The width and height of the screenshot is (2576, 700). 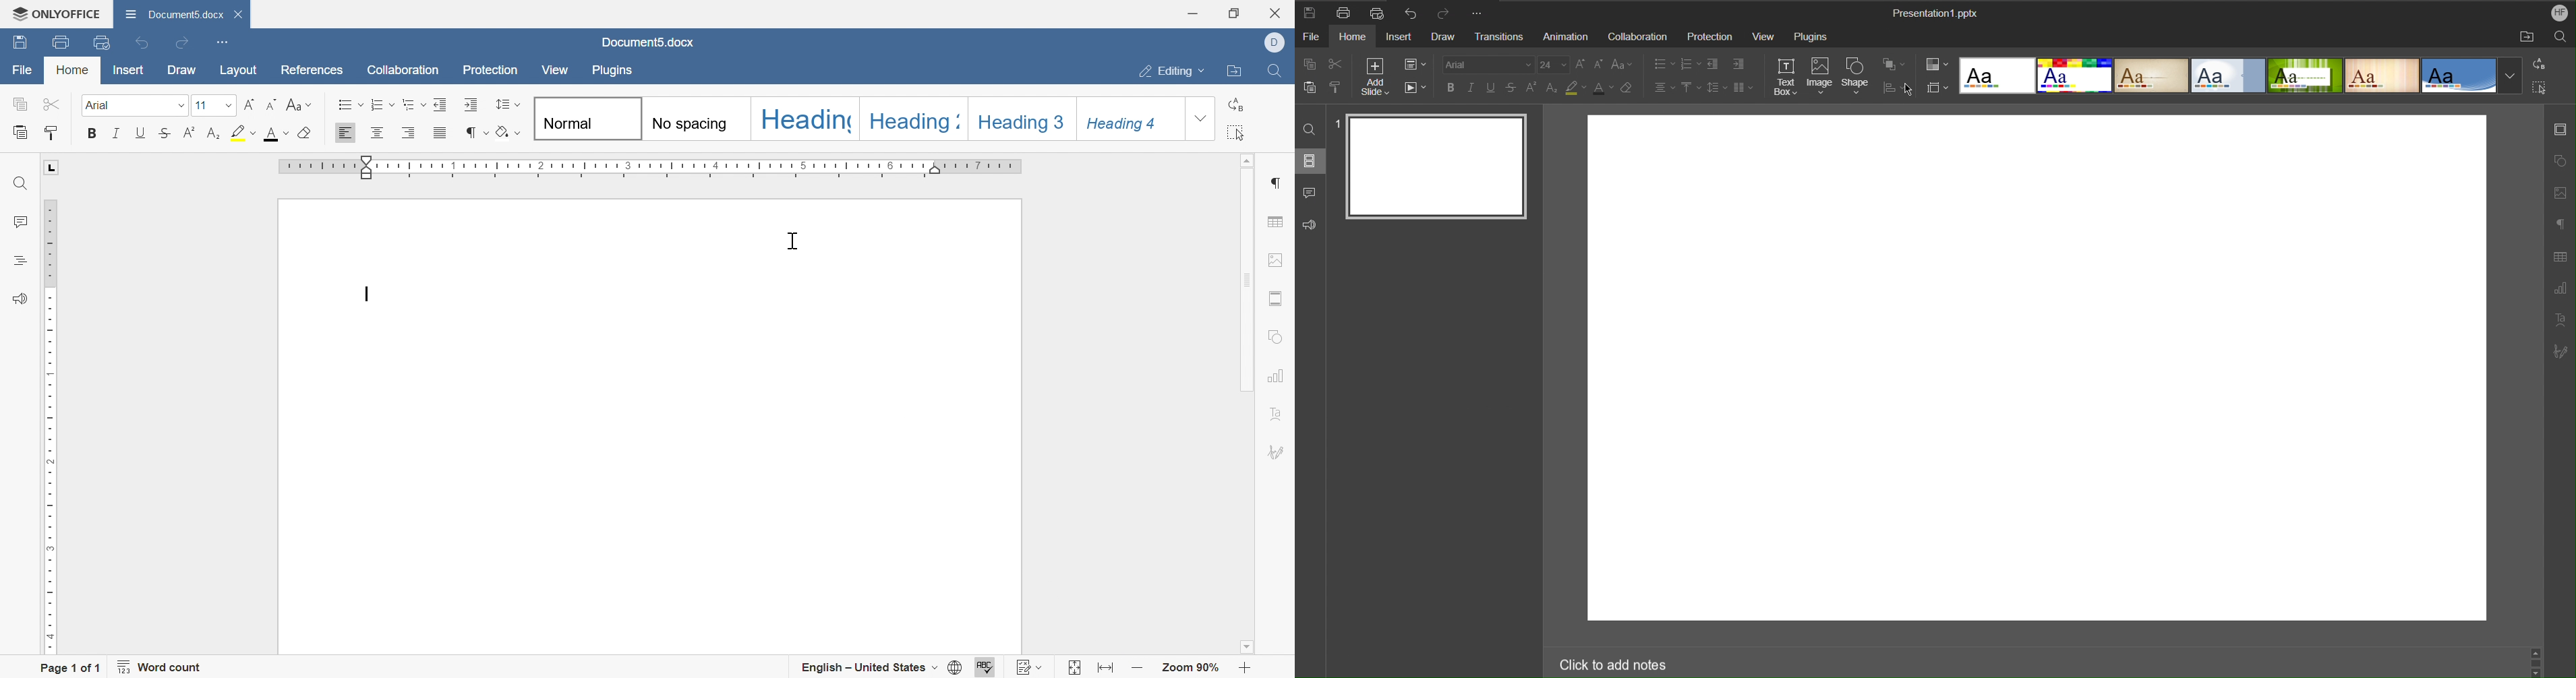 I want to click on zoom in, so click(x=1250, y=668).